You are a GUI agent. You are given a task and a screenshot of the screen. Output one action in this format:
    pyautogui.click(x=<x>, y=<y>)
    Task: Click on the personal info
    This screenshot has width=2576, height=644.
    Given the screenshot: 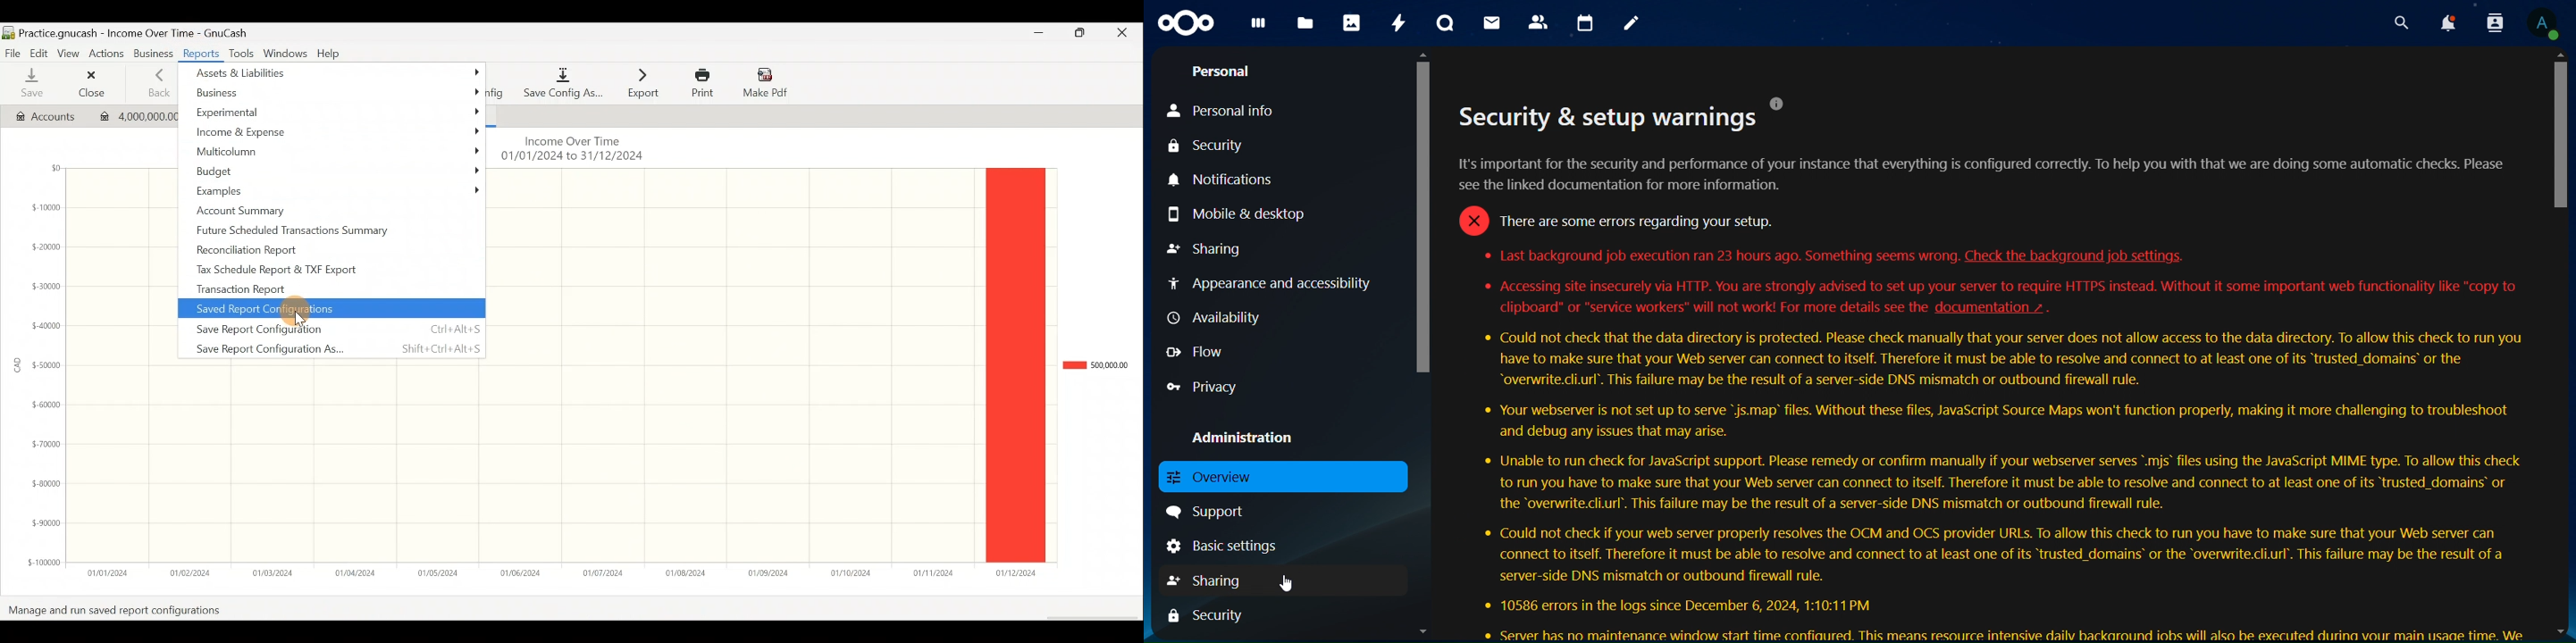 What is the action you would take?
    pyautogui.click(x=1223, y=111)
    